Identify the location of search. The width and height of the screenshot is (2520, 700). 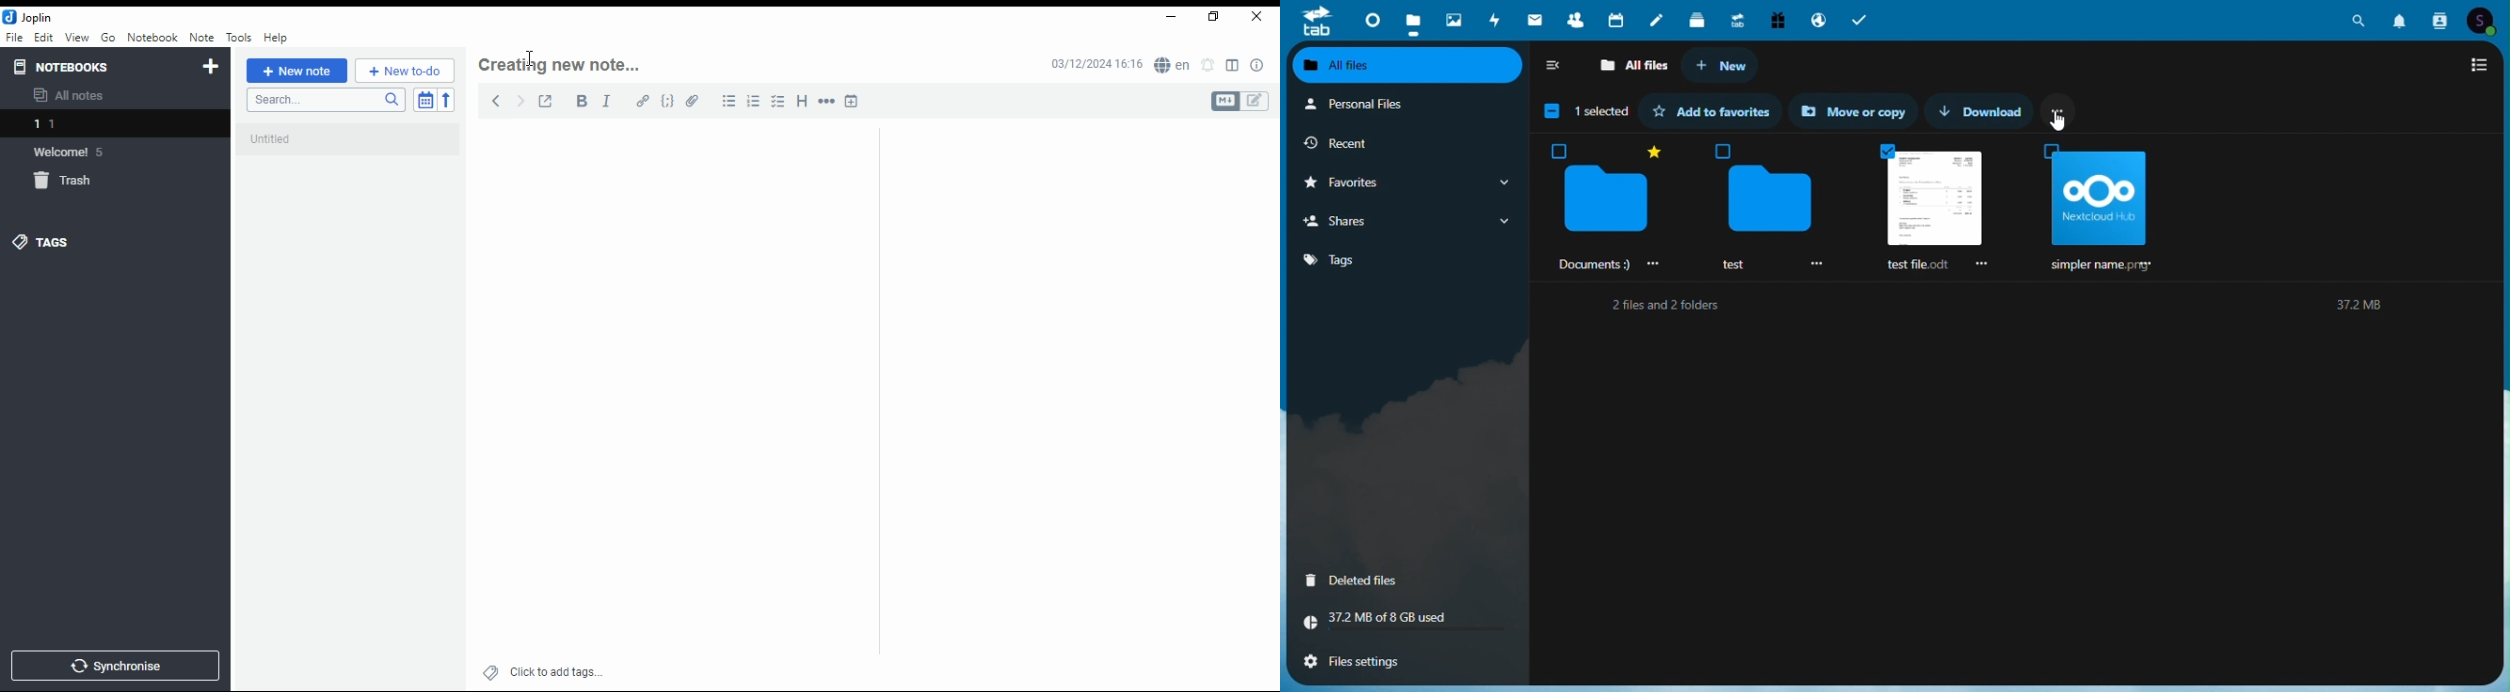
(325, 100).